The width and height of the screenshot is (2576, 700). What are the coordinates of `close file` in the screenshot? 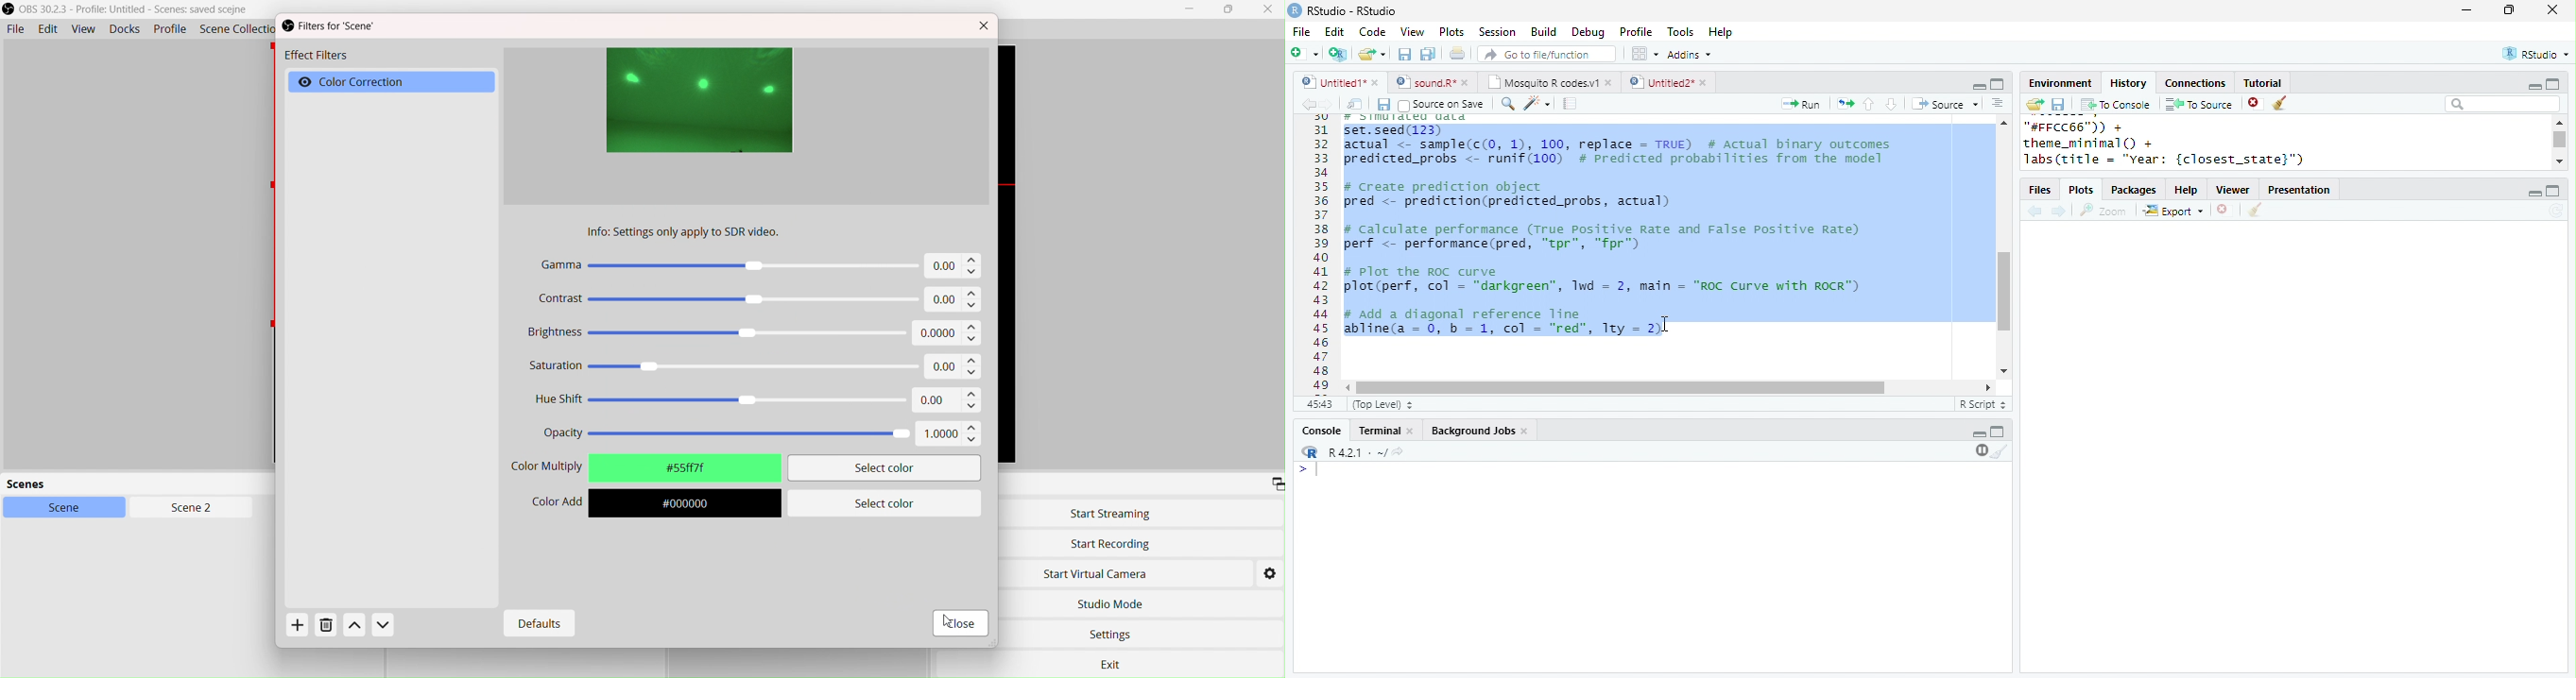 It's located at (2225, 211).